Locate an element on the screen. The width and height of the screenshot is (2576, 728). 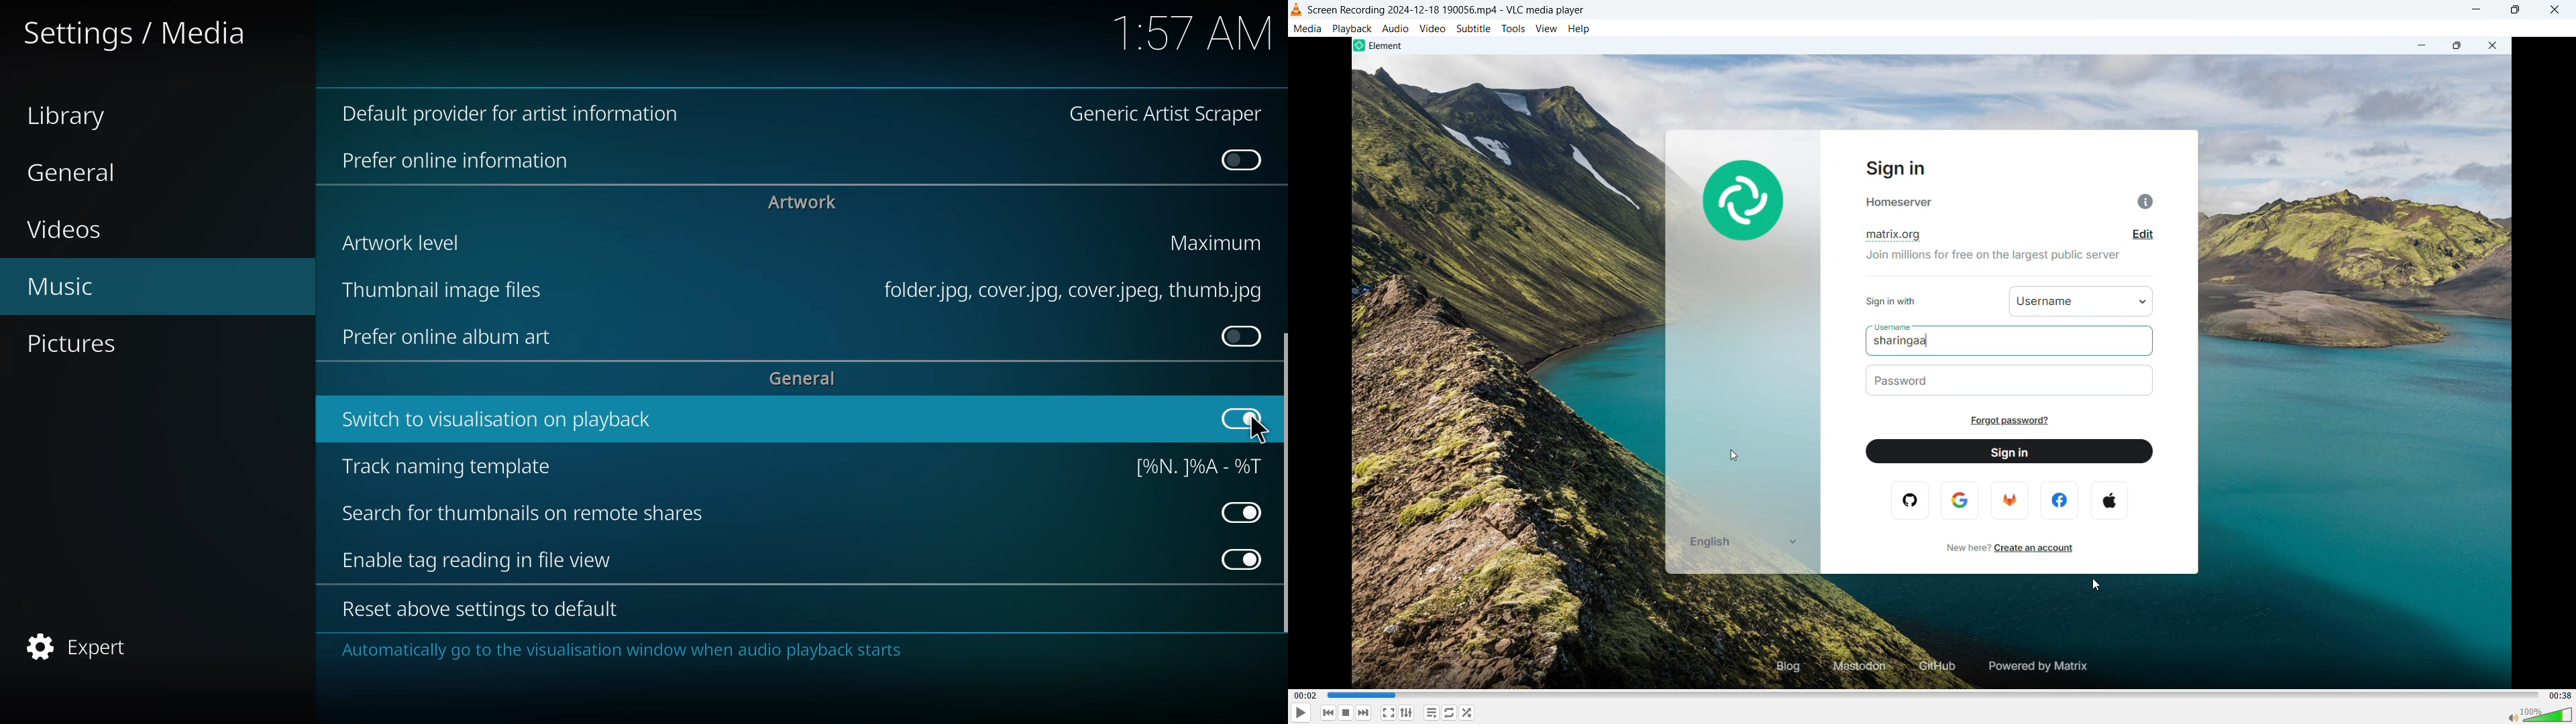
reset to default is located at coordinates (474, 611).